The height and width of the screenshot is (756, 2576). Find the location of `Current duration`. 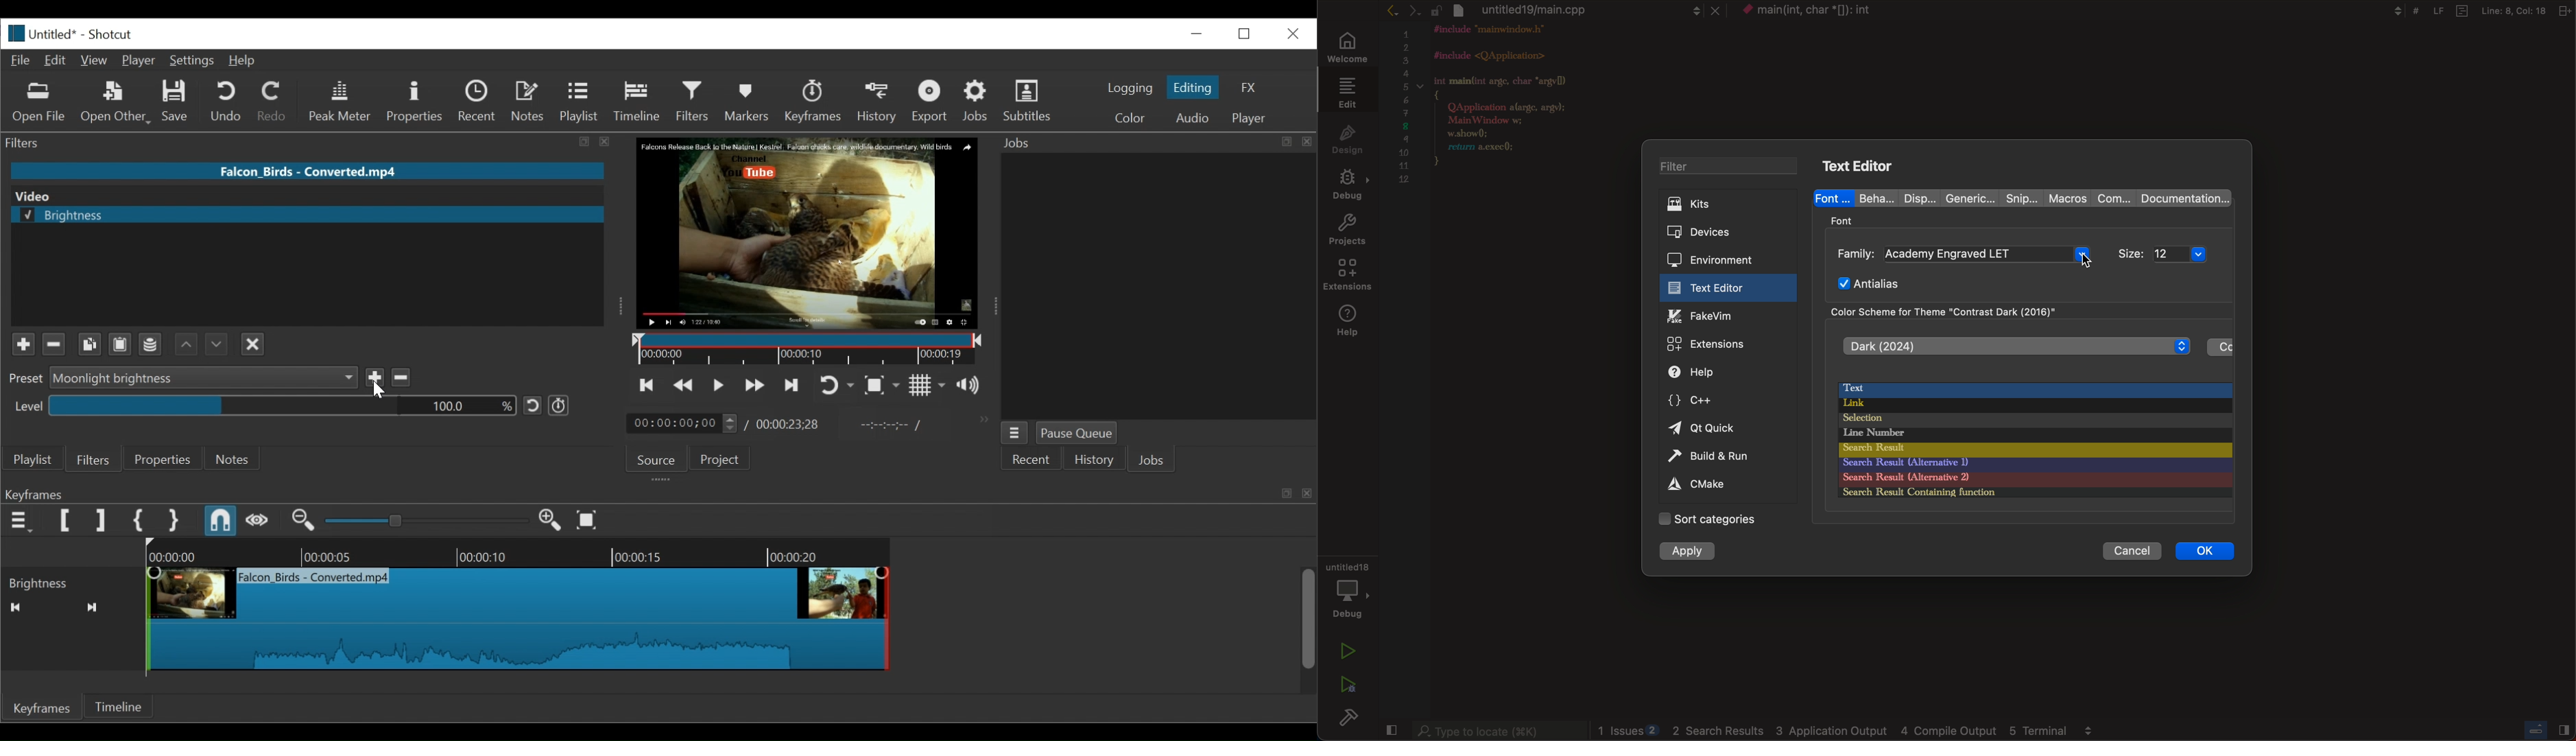

Current duration is located at coordinates (684, 423).